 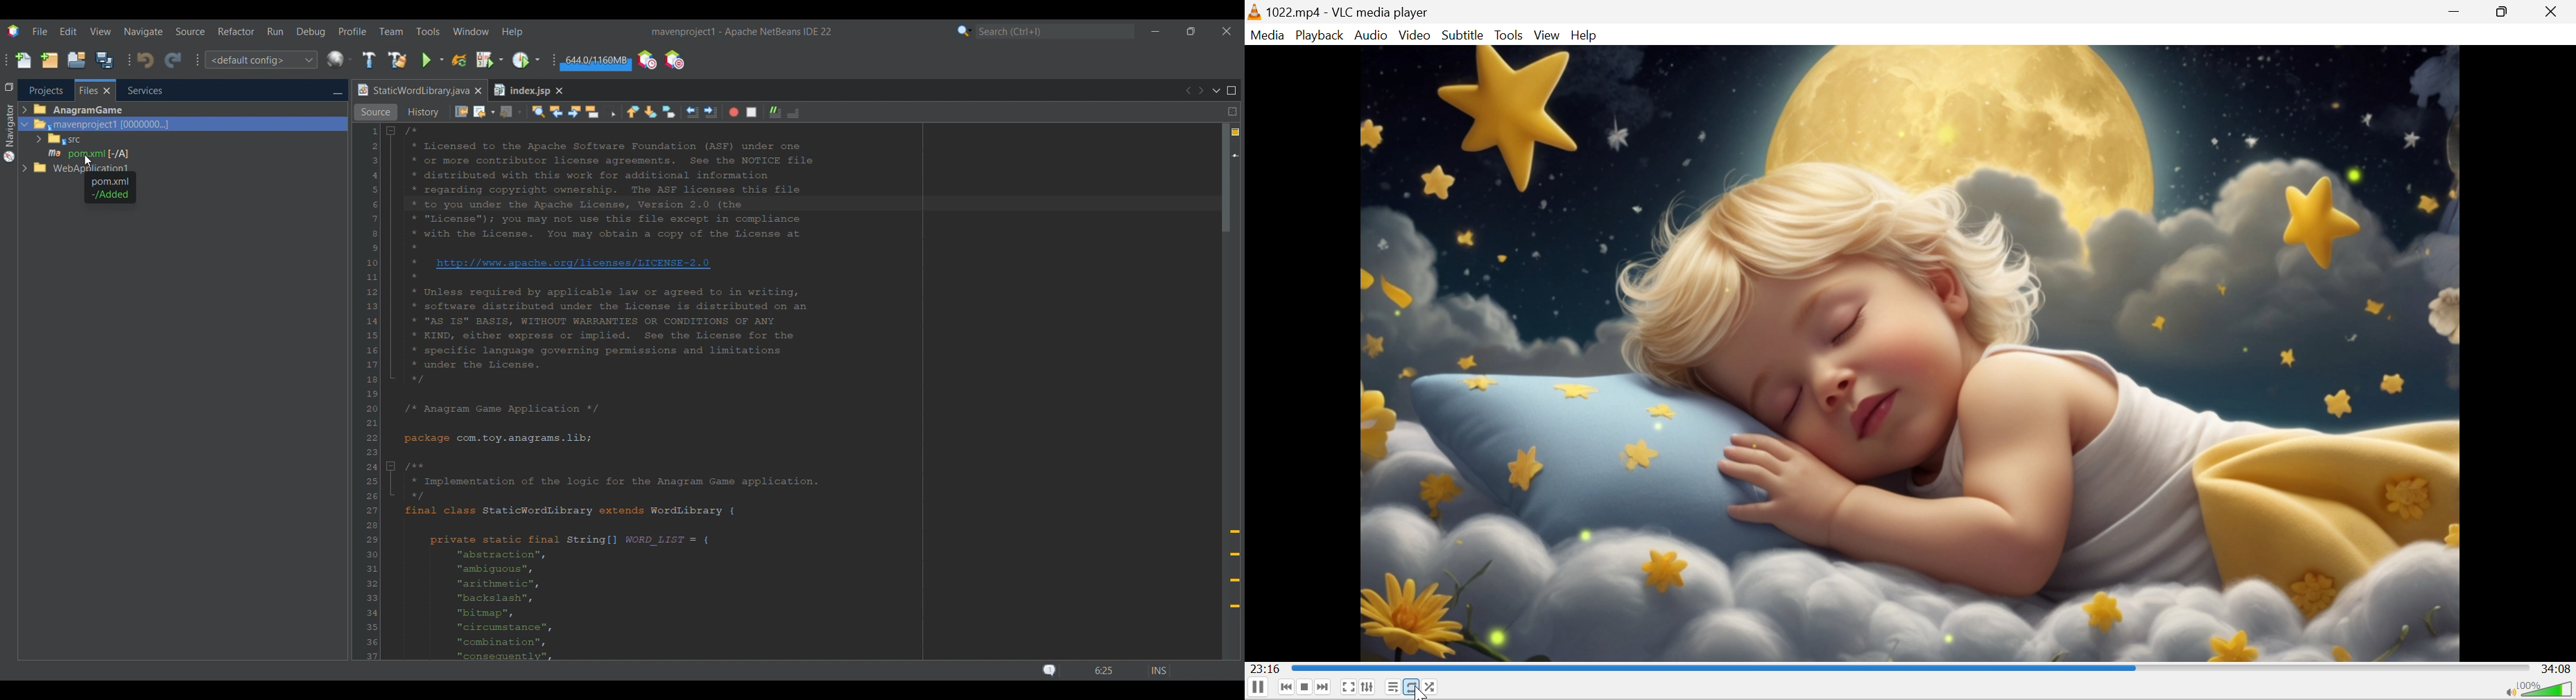 What do you see at coordinates (670, 111) in the screenshot?
I see `Toggle bookmark` at bounding box center [670, 111].